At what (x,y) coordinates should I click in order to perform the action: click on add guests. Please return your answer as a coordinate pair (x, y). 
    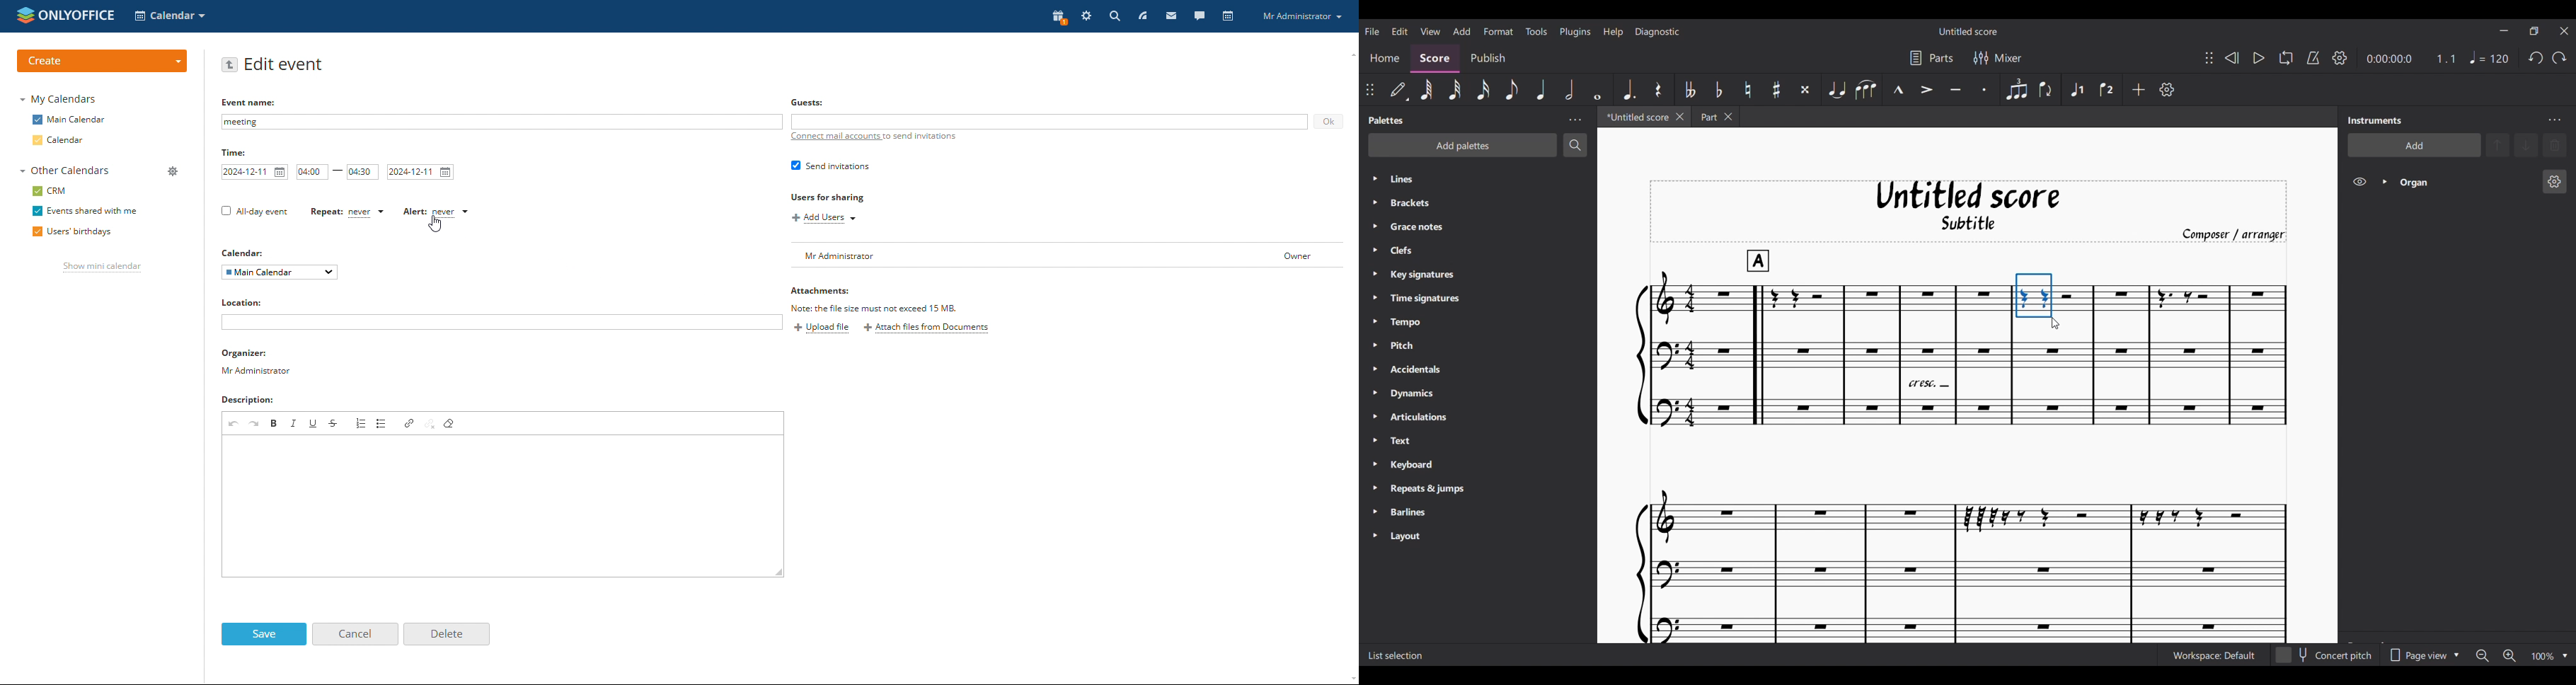
    Looking at the image, I should click on (1050, 122).